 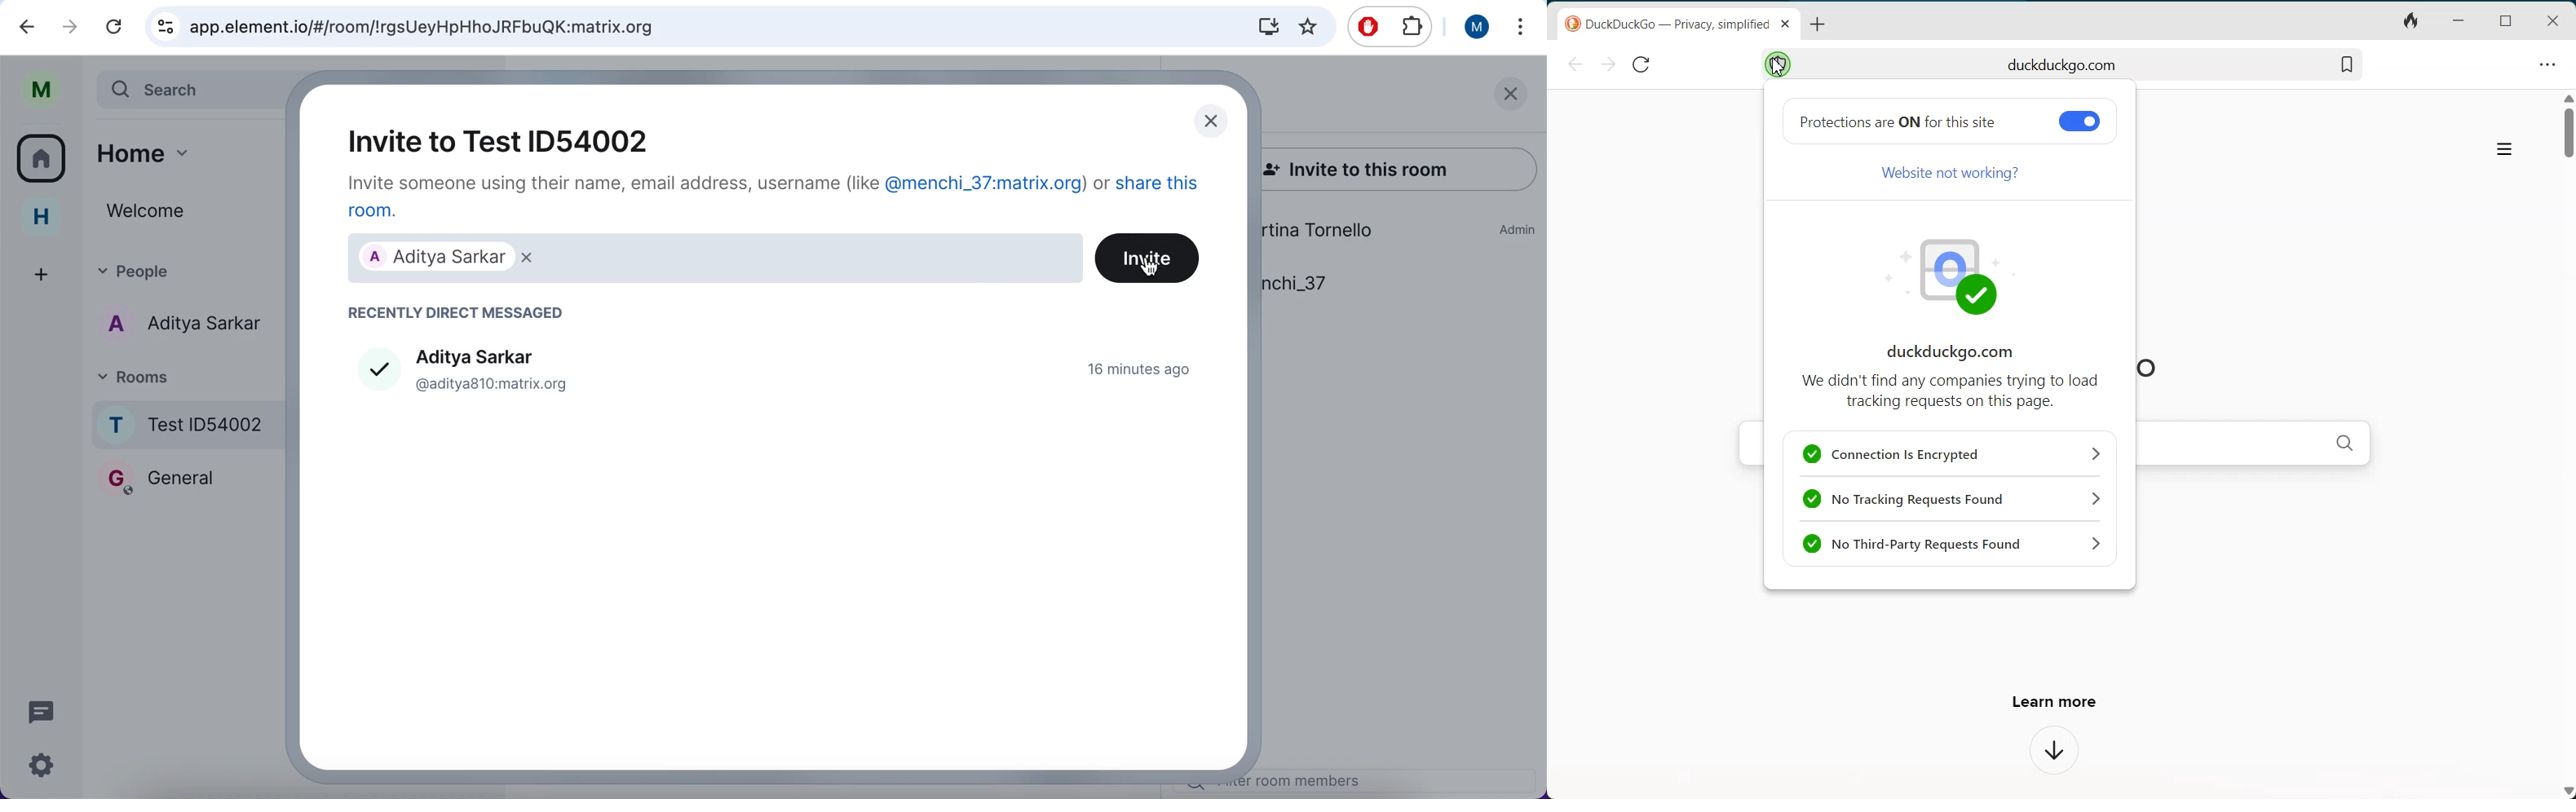 What do you see at coordinates (195, 482) in the screenshot?
I see `rooms` at bounding box center [195, 482].